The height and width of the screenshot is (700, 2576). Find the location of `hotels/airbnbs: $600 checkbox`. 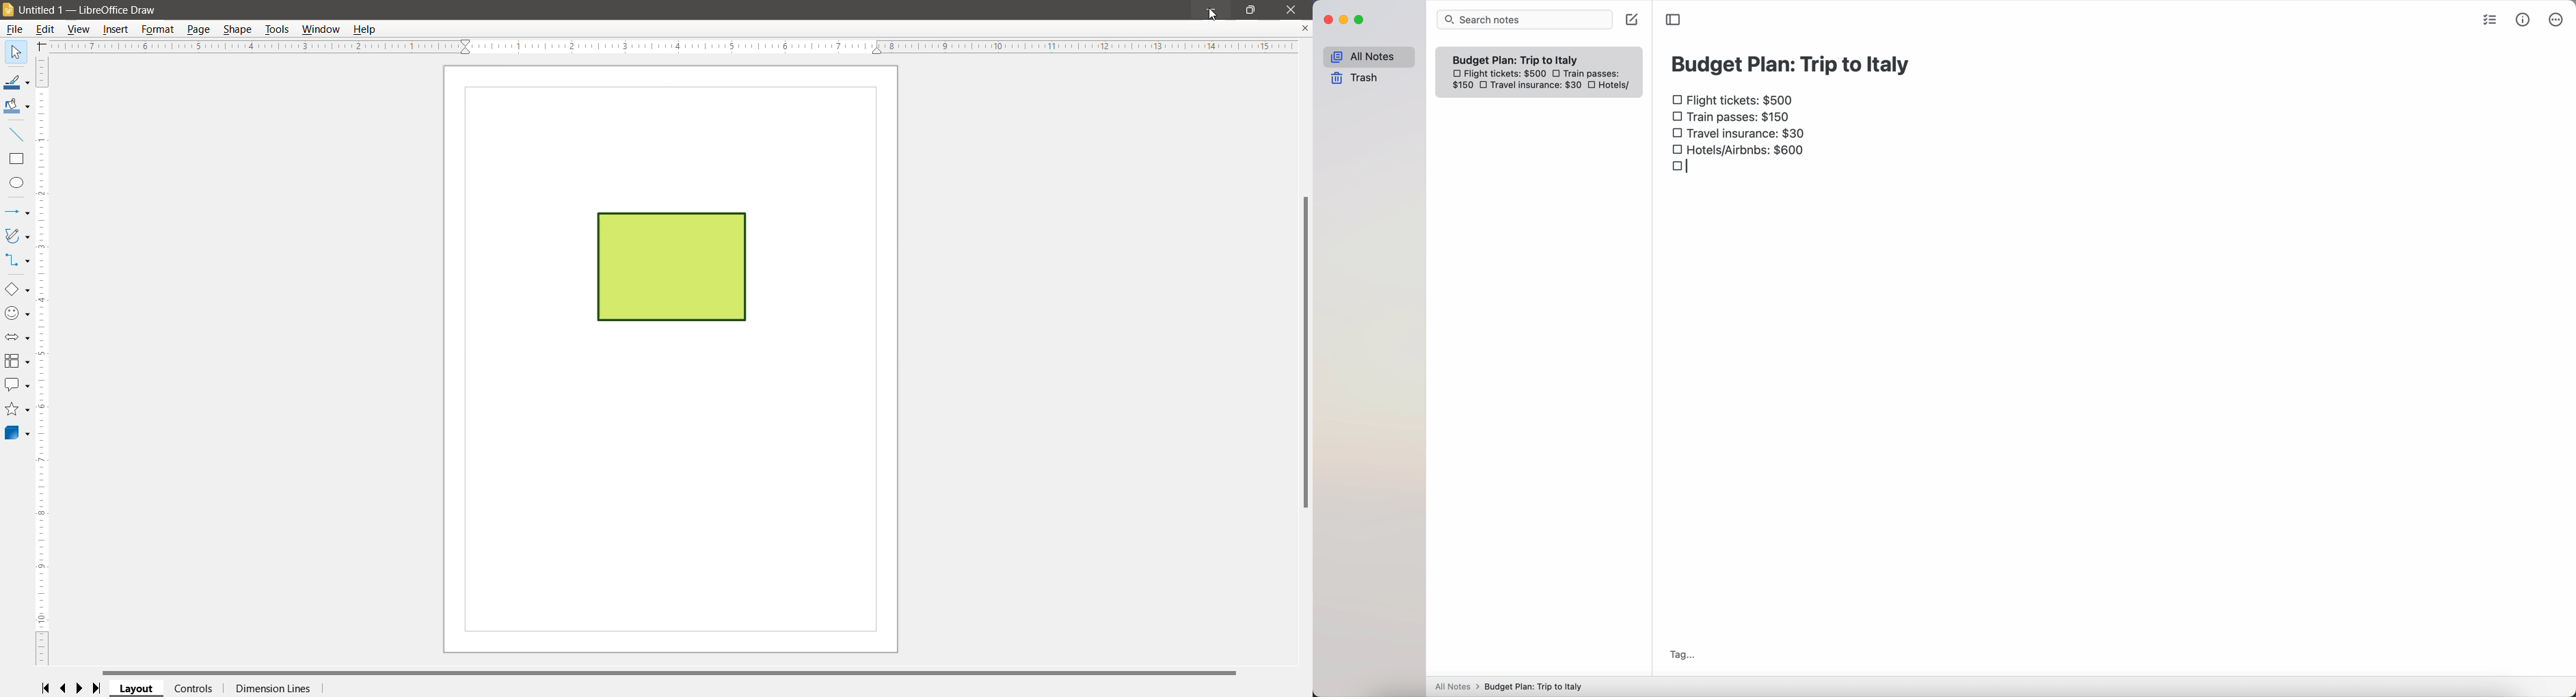

hotels/airbnbs: $600 checkbox is located at coordinates (1743, 148).